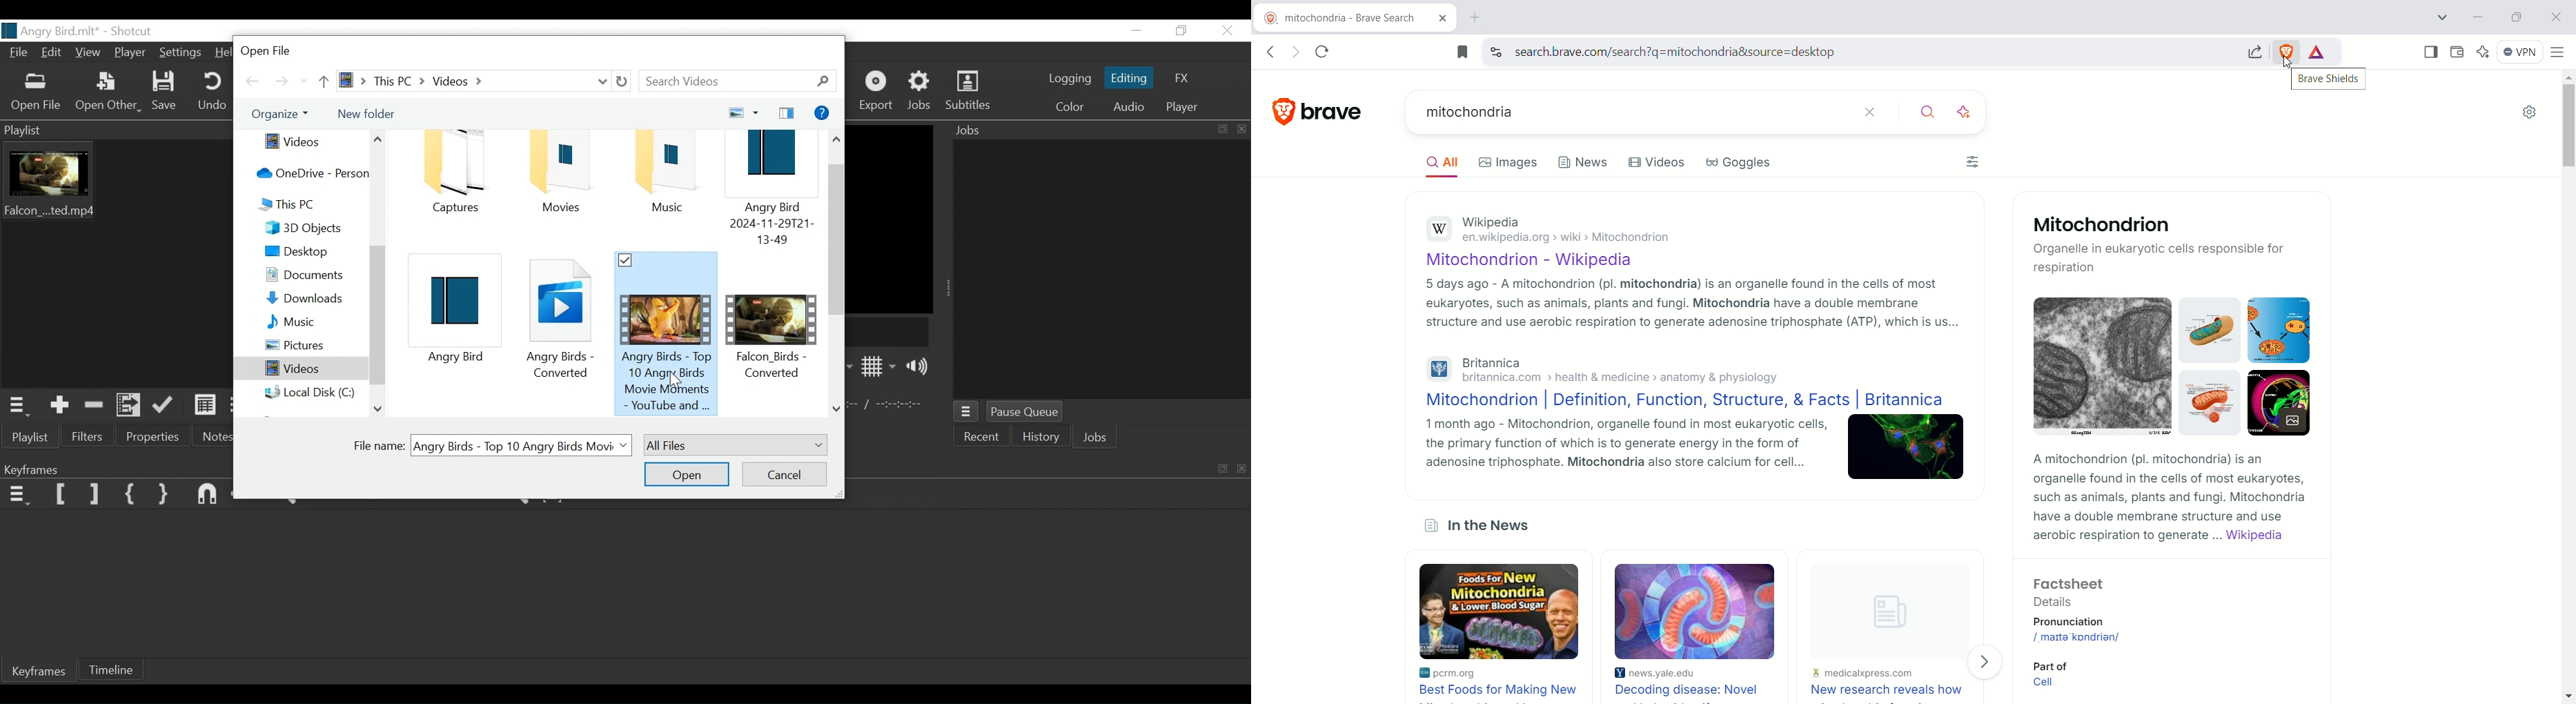  I want to click on File, so click(562, 348).